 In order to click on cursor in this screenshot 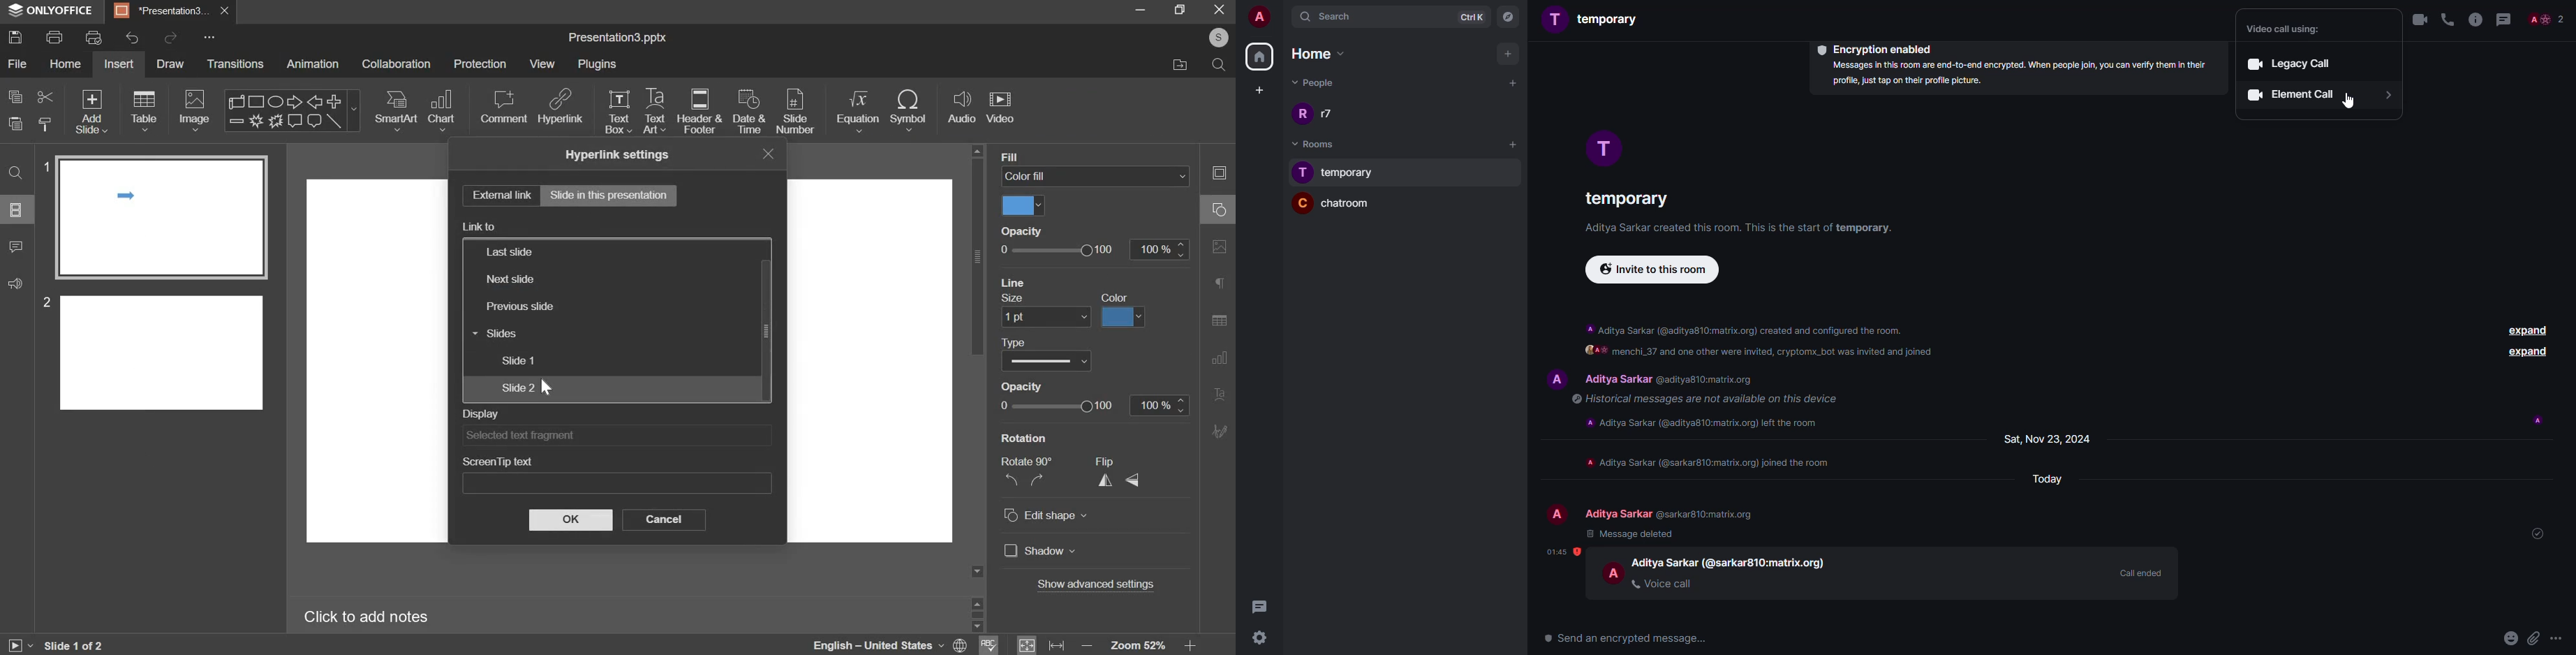, I will do `click(2348, 101)`.